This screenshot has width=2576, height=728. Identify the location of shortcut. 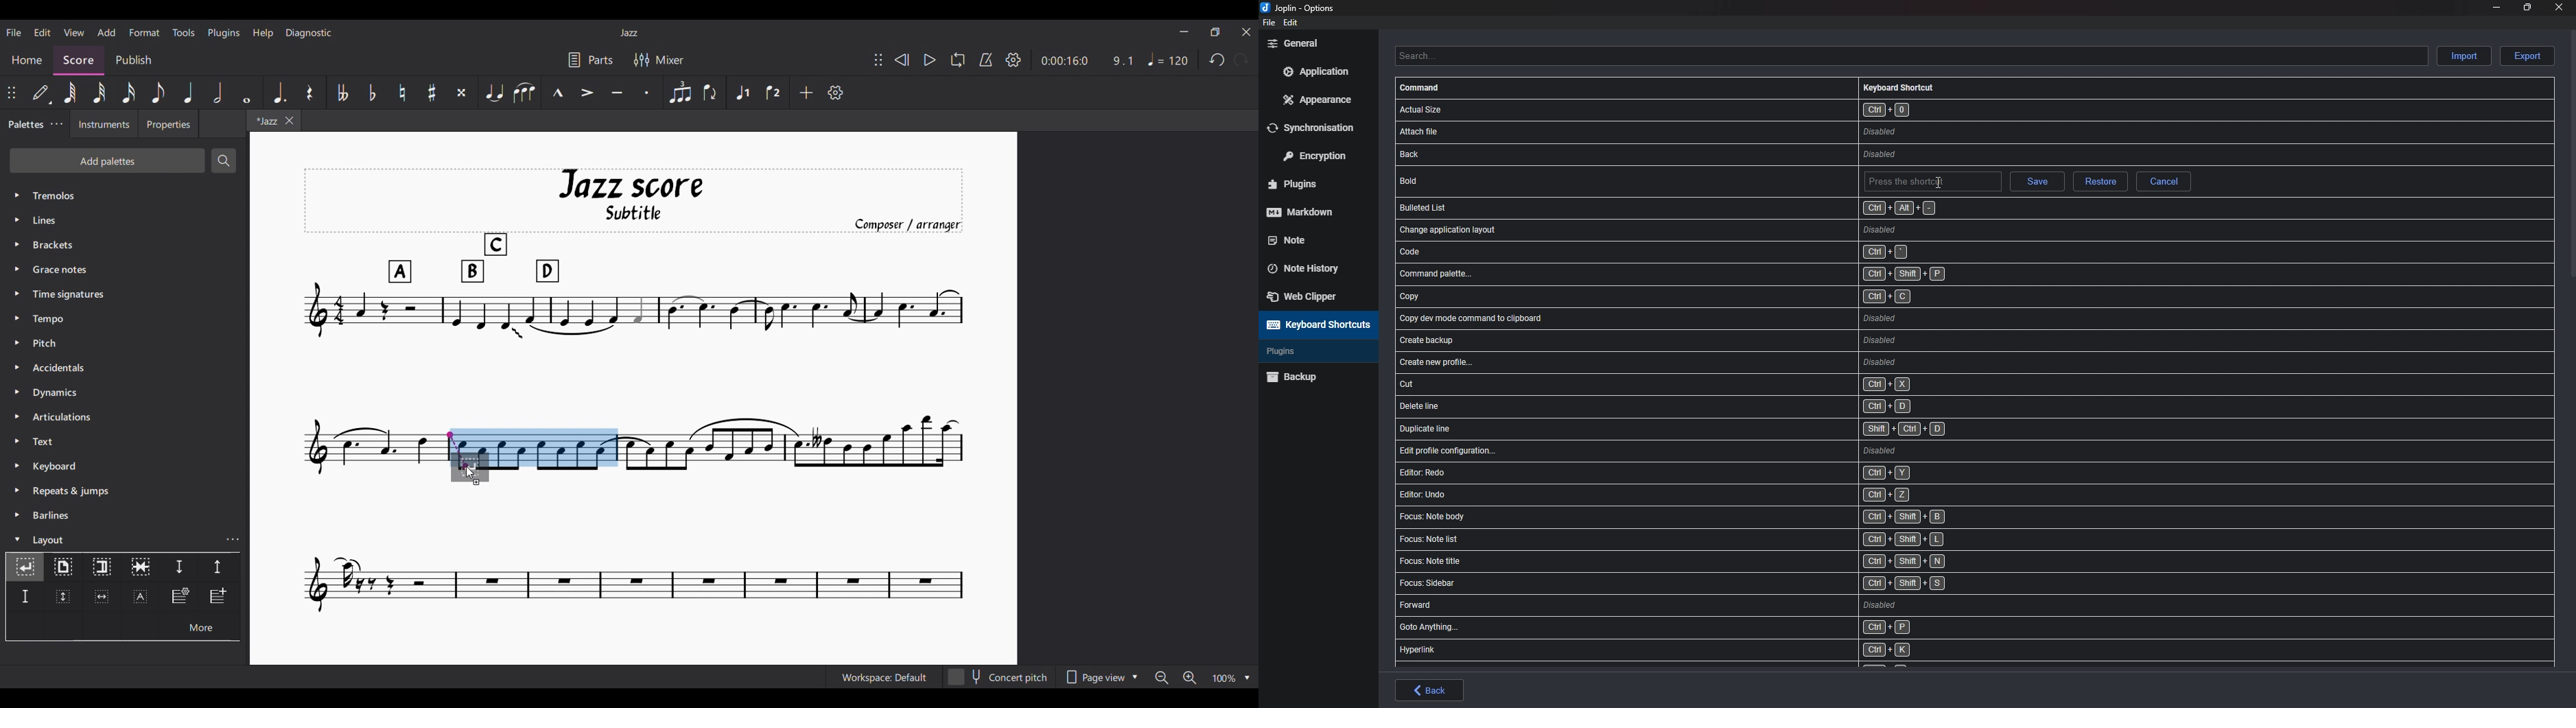
(1720, 155).